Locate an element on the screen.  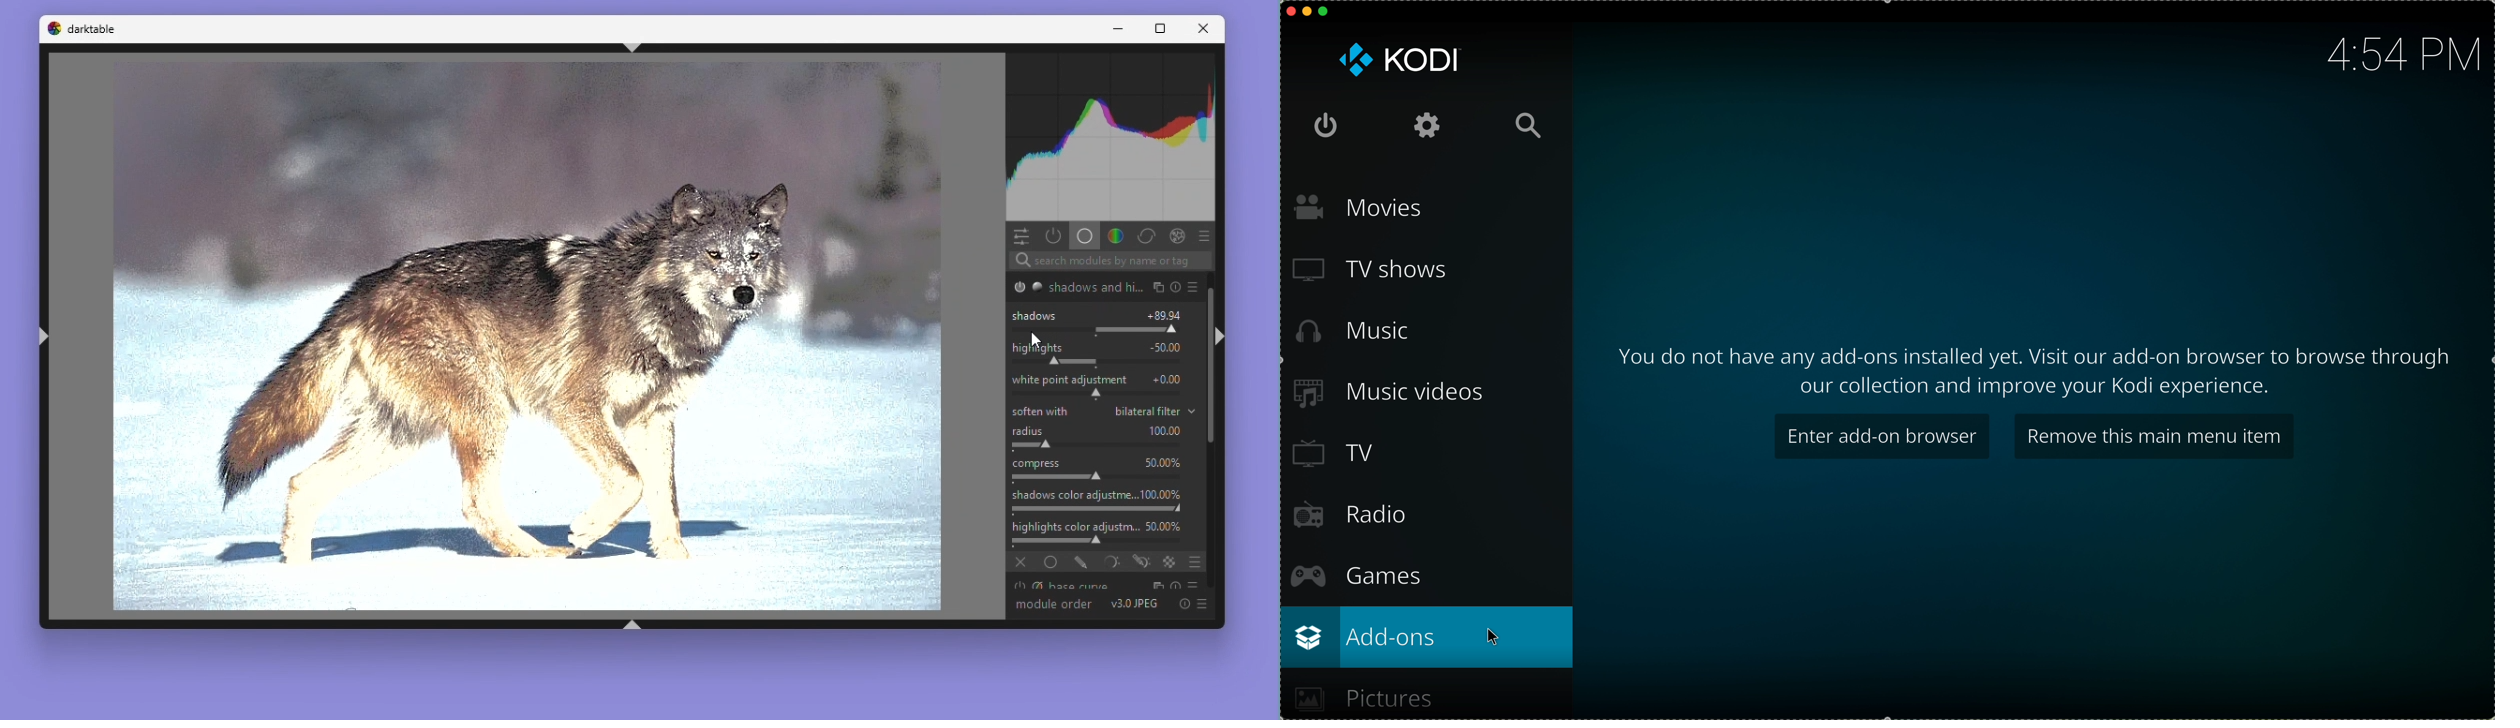
blending options is located at coordinates (1192, 563).